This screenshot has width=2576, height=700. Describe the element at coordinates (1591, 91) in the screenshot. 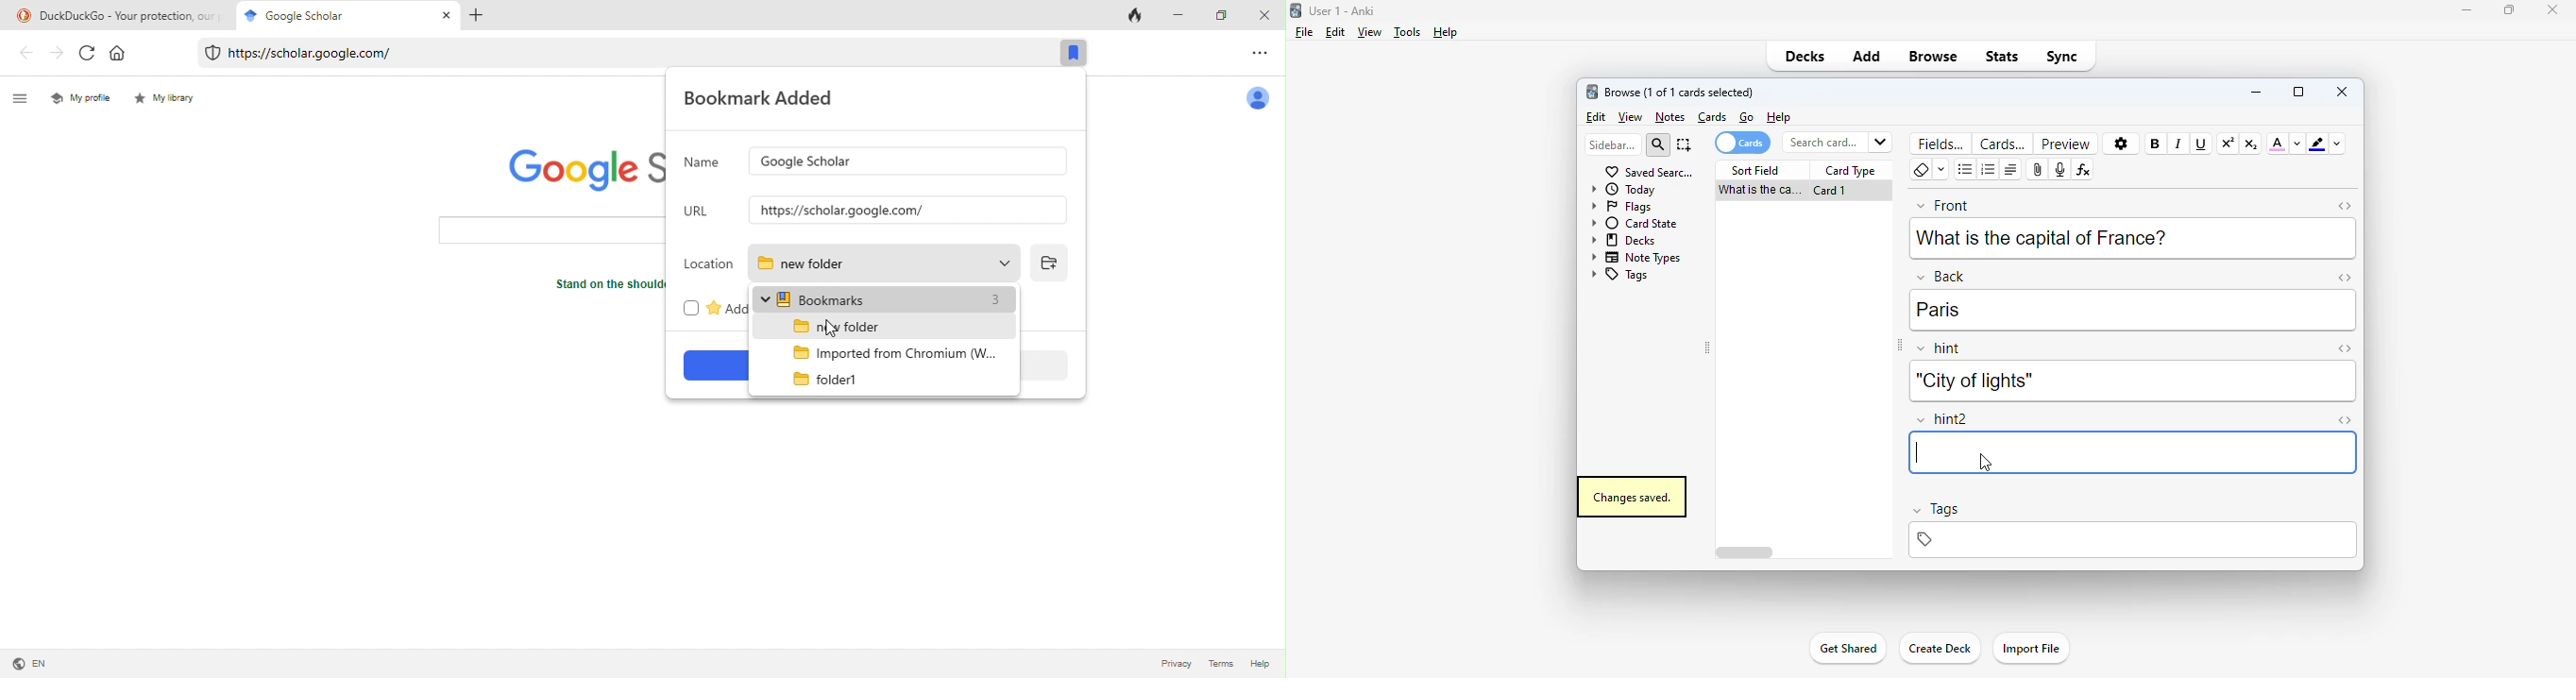

I see `logo` at that location.